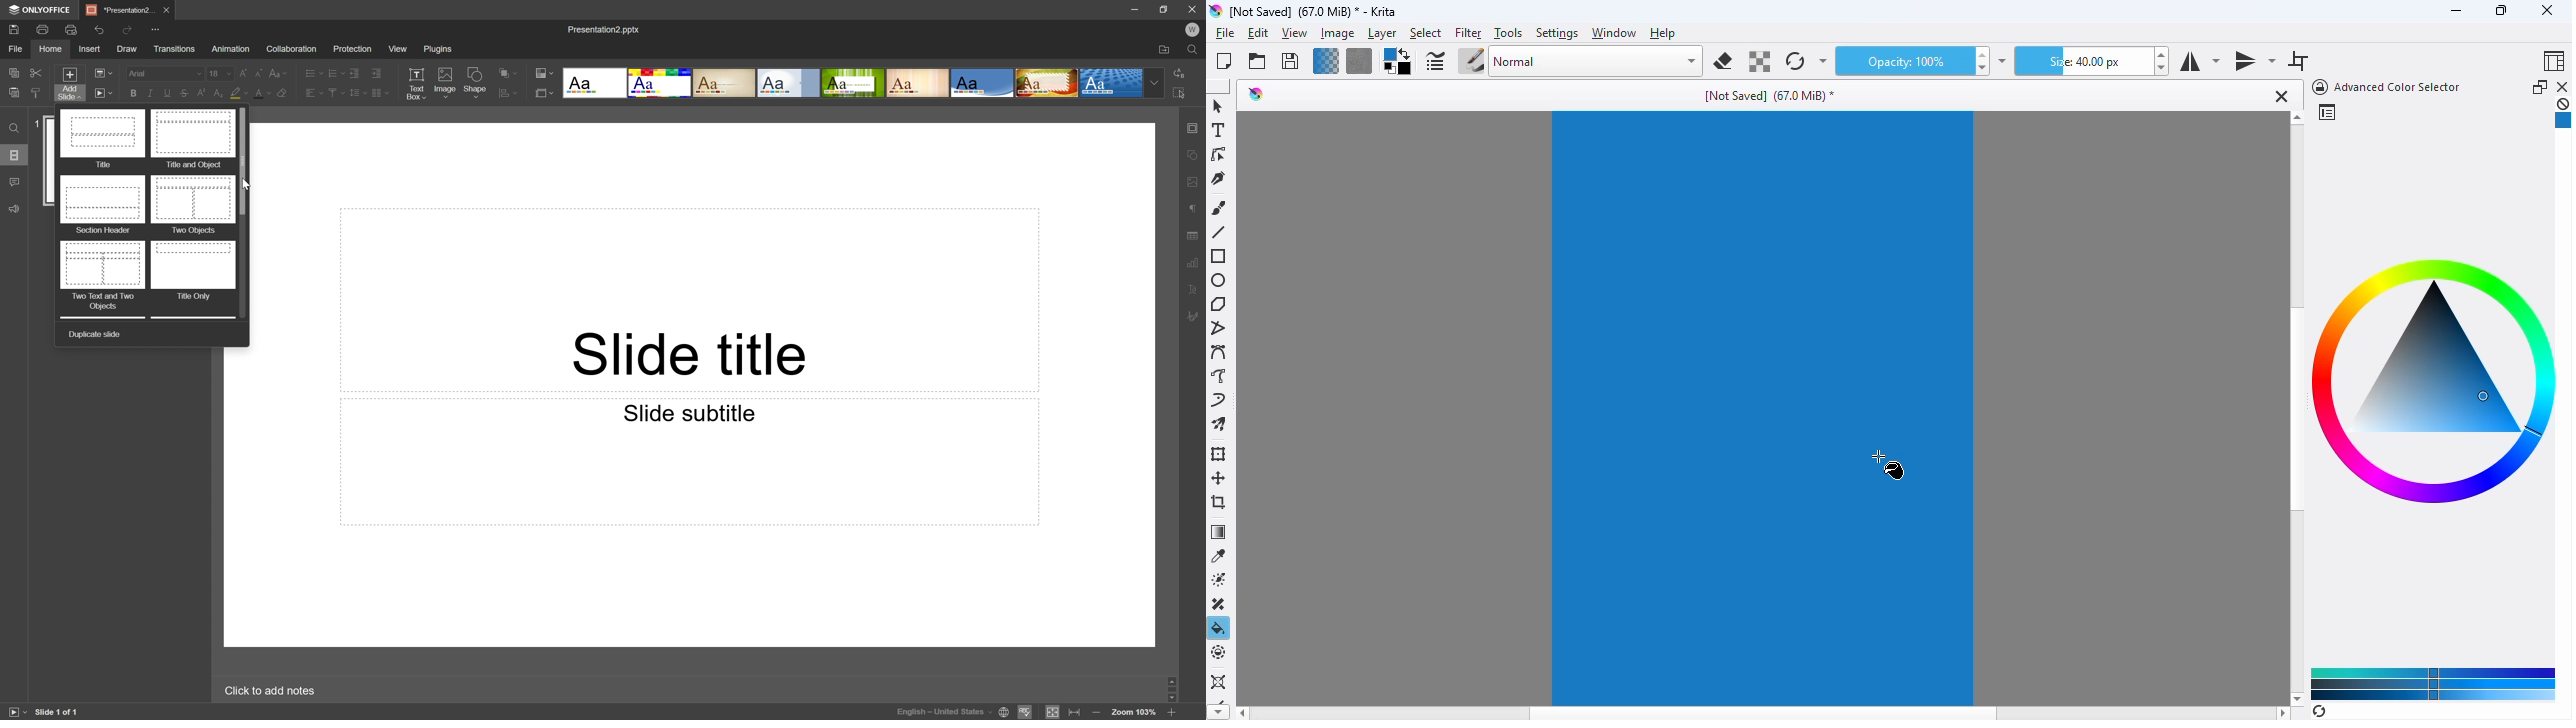  Describe the element at coordinates (2283, 713) in the screenshot. I see `scroll right` at that location.